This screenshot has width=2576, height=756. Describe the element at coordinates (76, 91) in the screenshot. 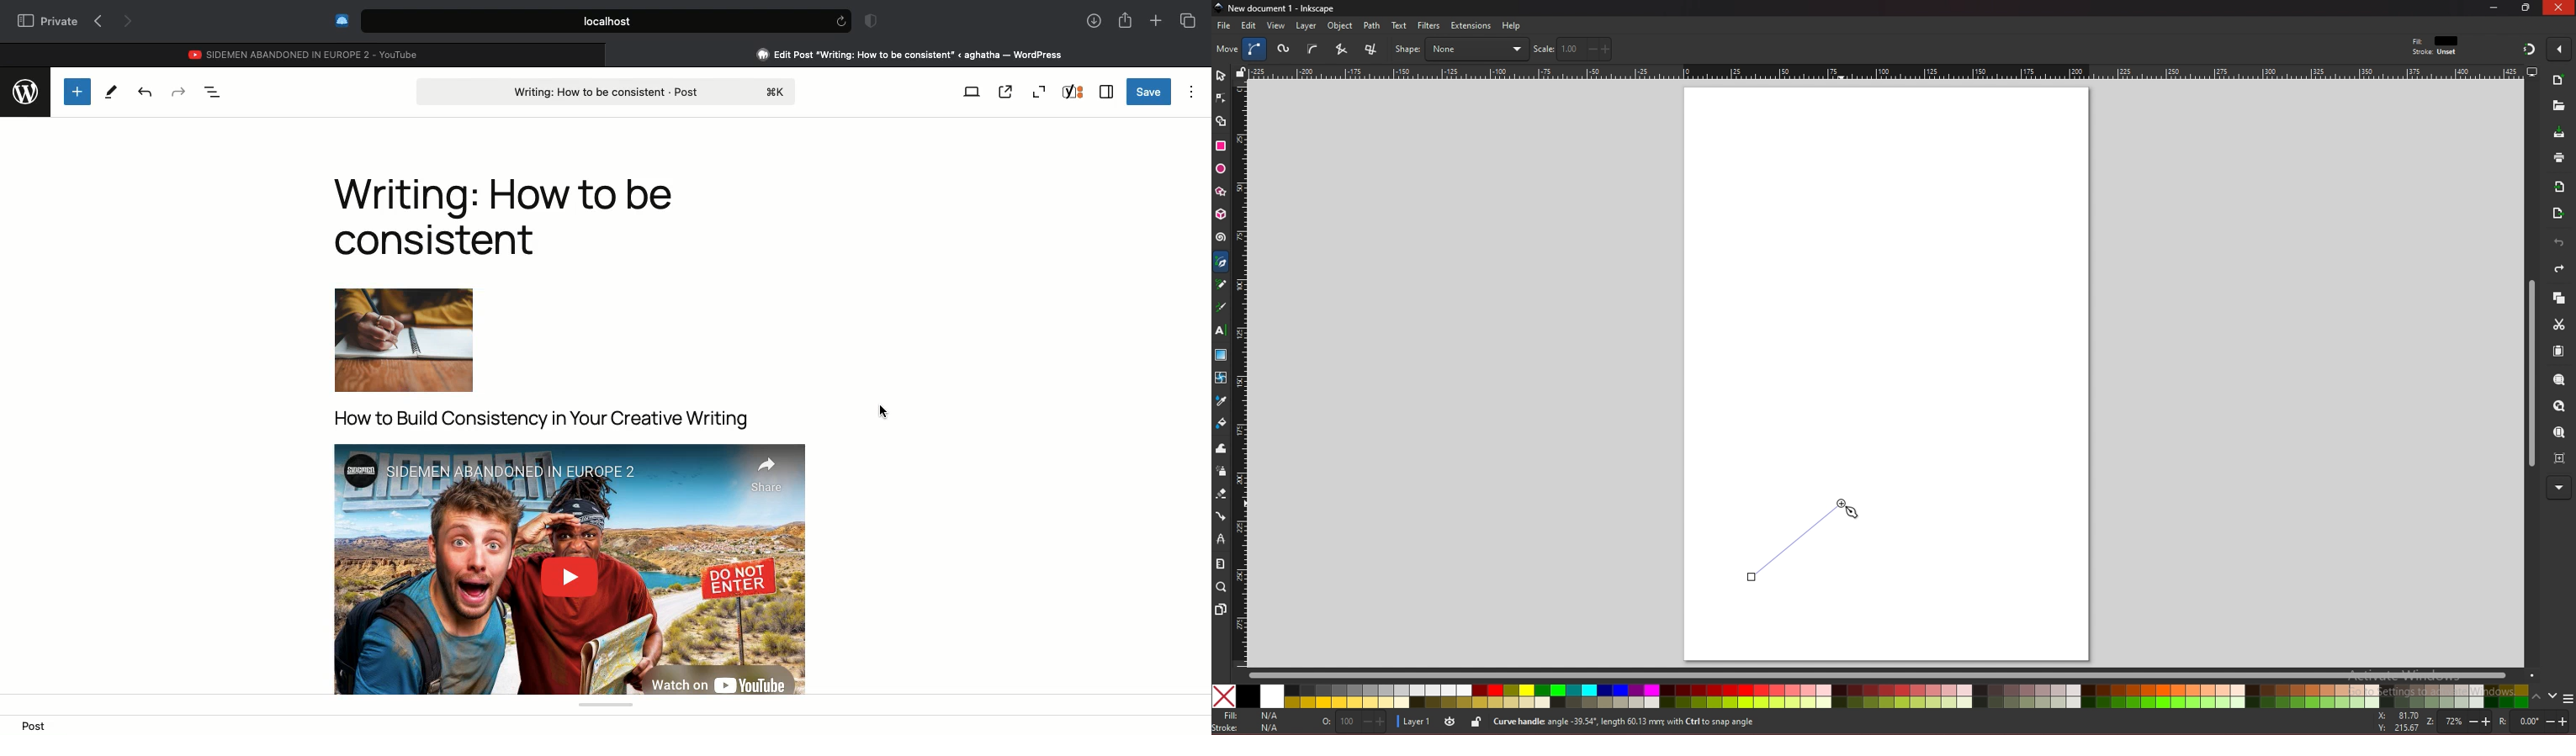

I see `Add new block` at that location.